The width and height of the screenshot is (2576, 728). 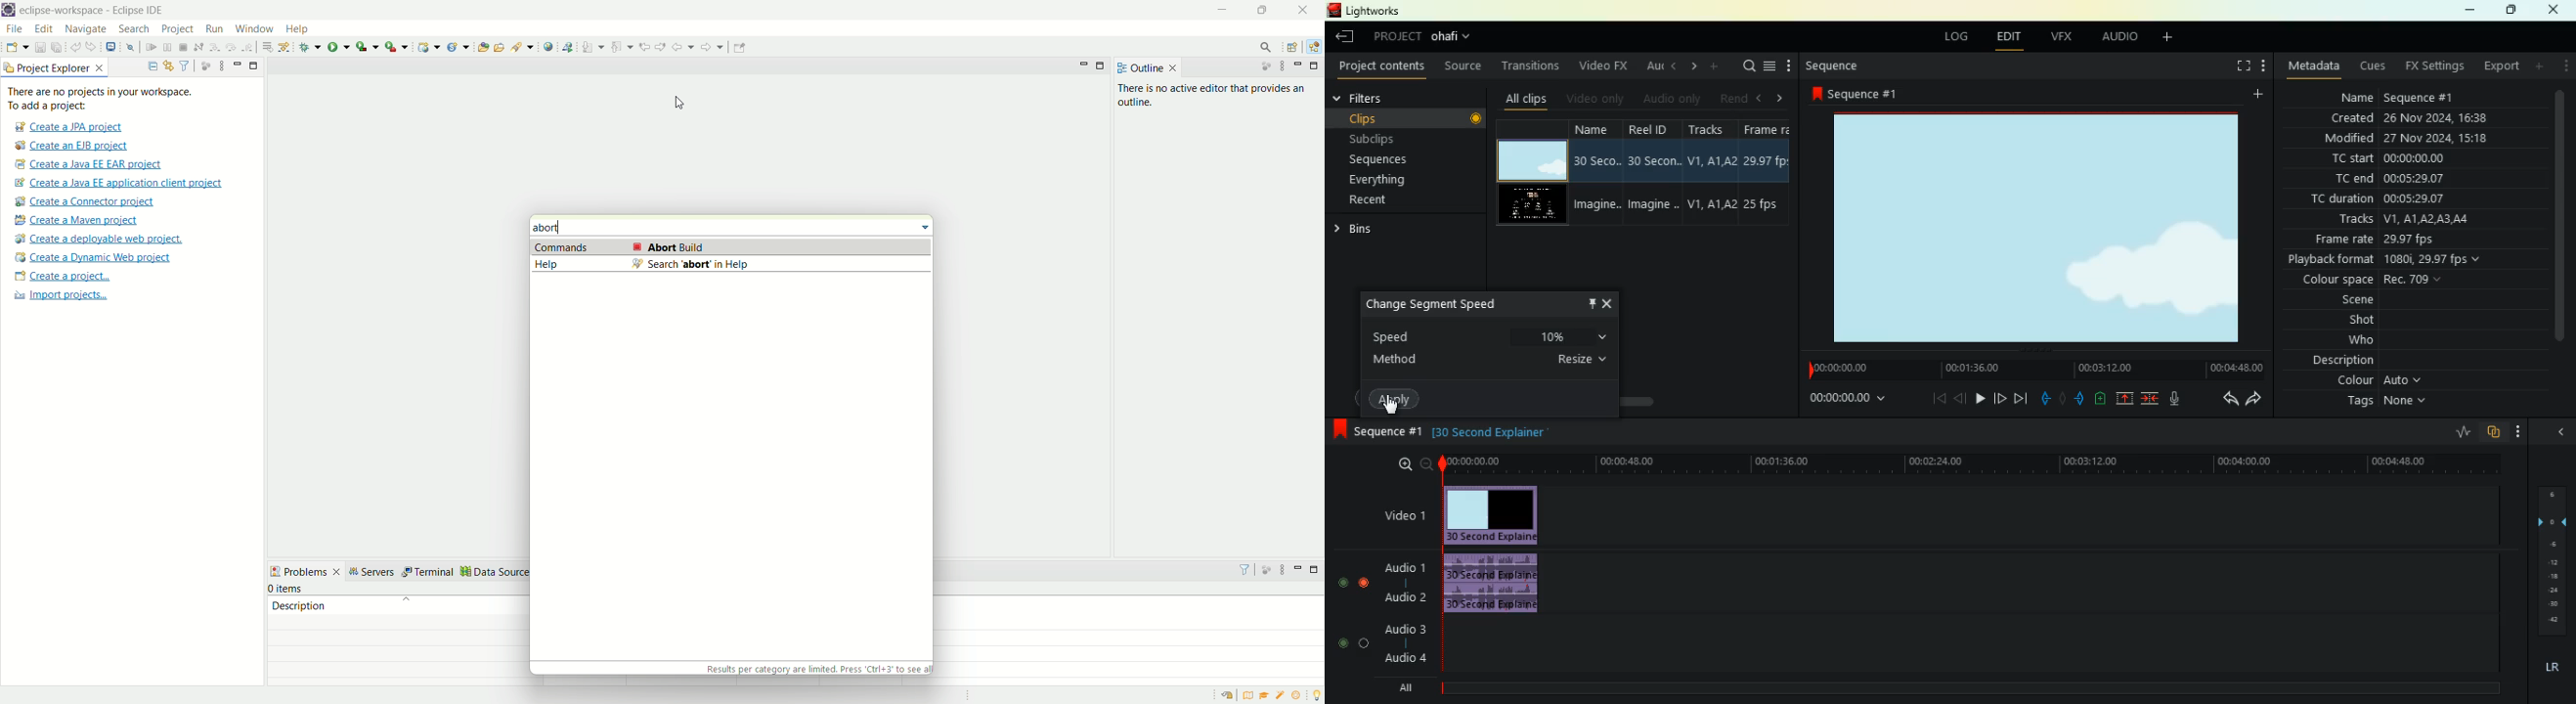 What do you see at coordinates (1299, 696) in the screenshot?
I see `what's new` at bounding box center [1299, 696].